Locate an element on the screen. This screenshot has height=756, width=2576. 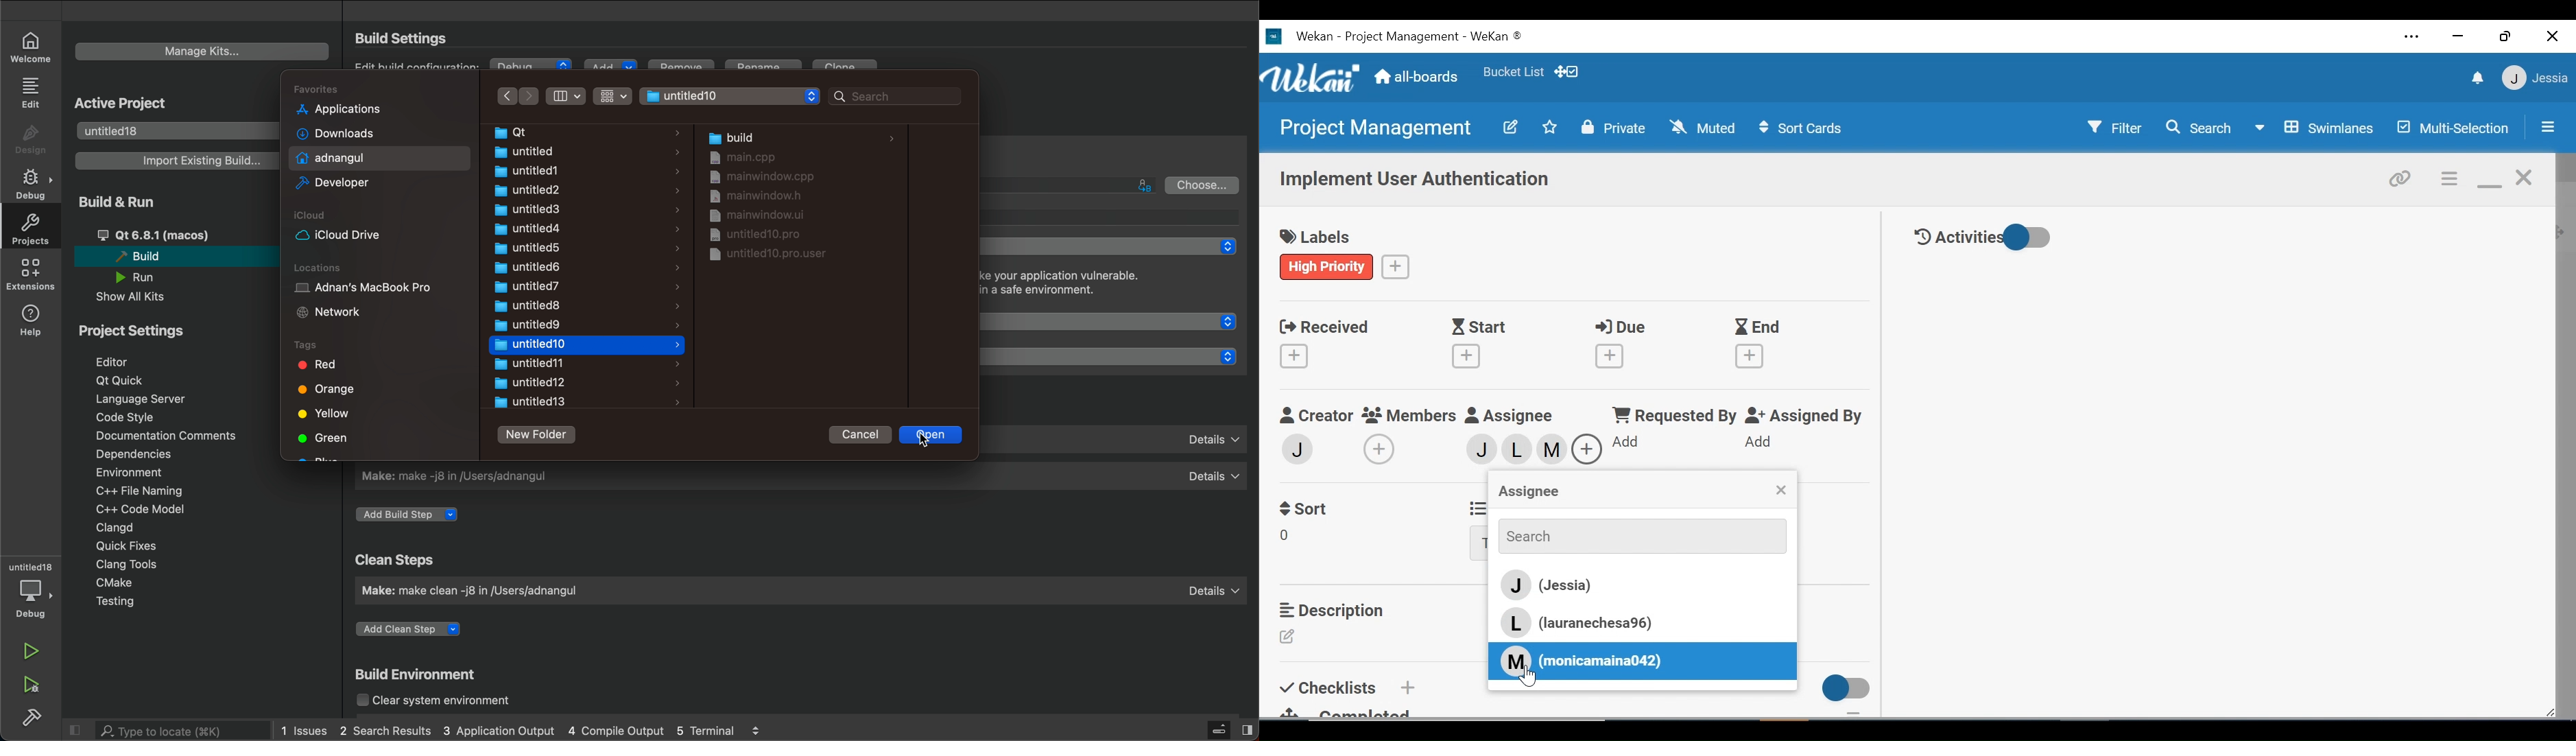
Red is located at coordinates (321, 365).